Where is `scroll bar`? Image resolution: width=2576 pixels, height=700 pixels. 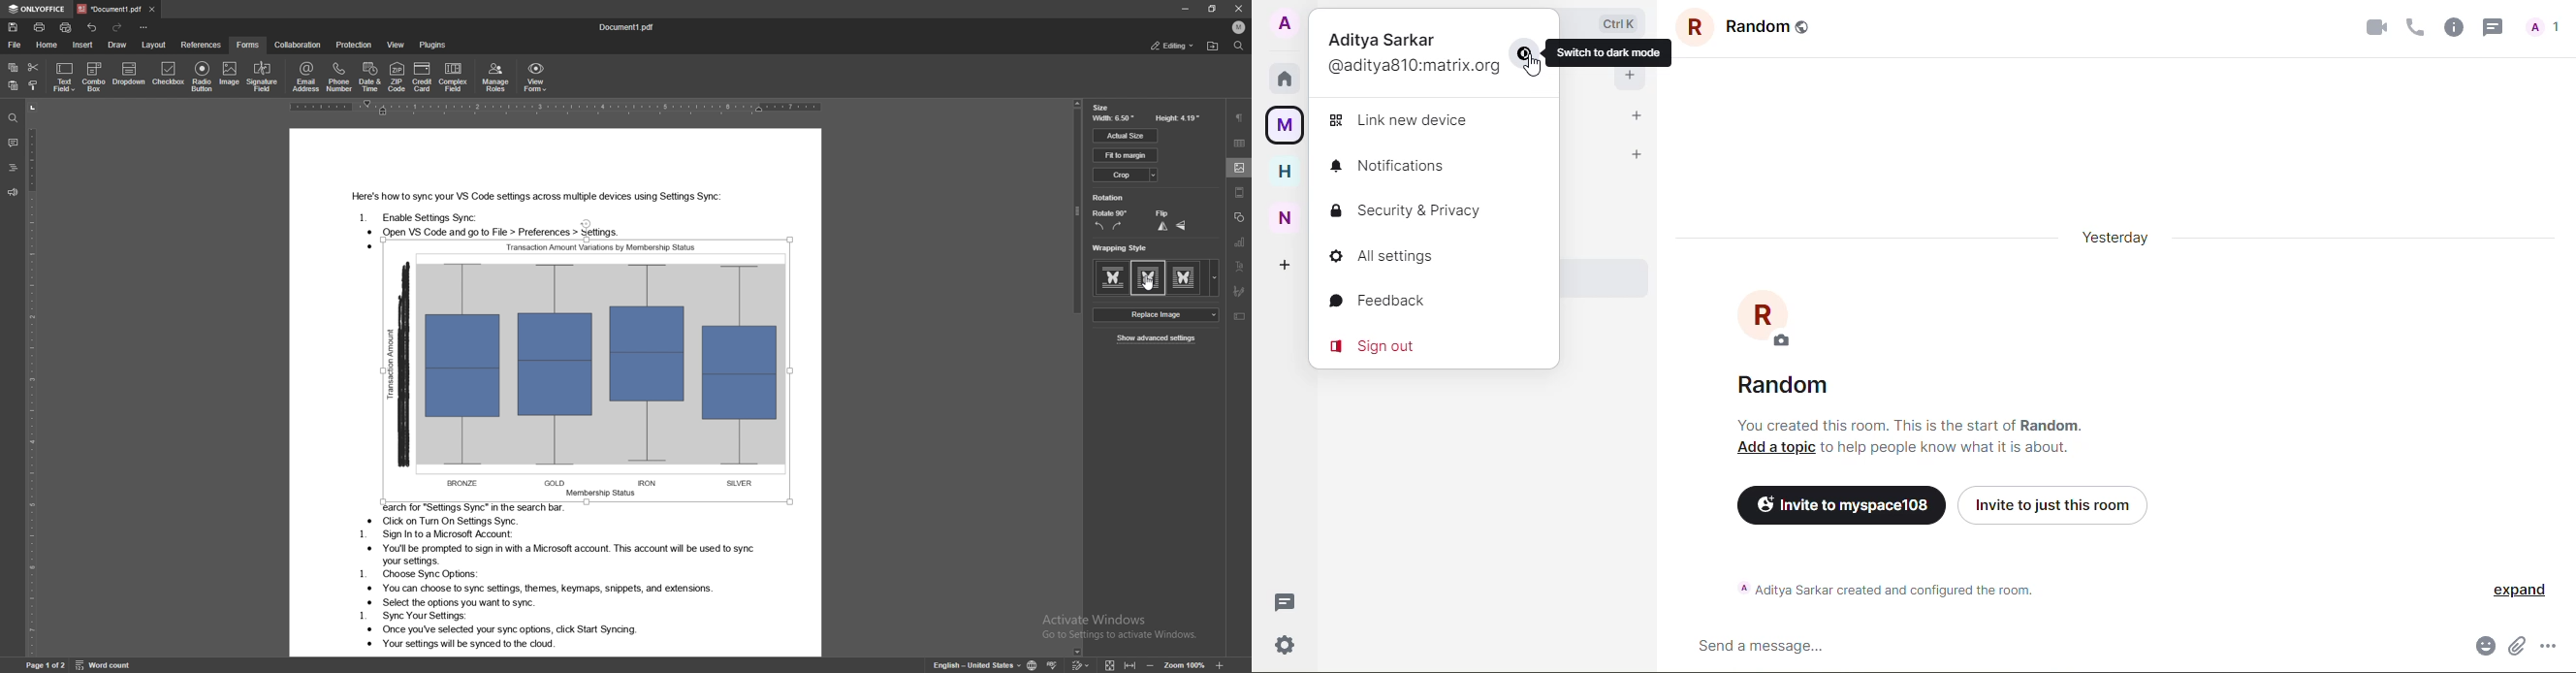 scroll bar is located at coordinates (1078, 378).